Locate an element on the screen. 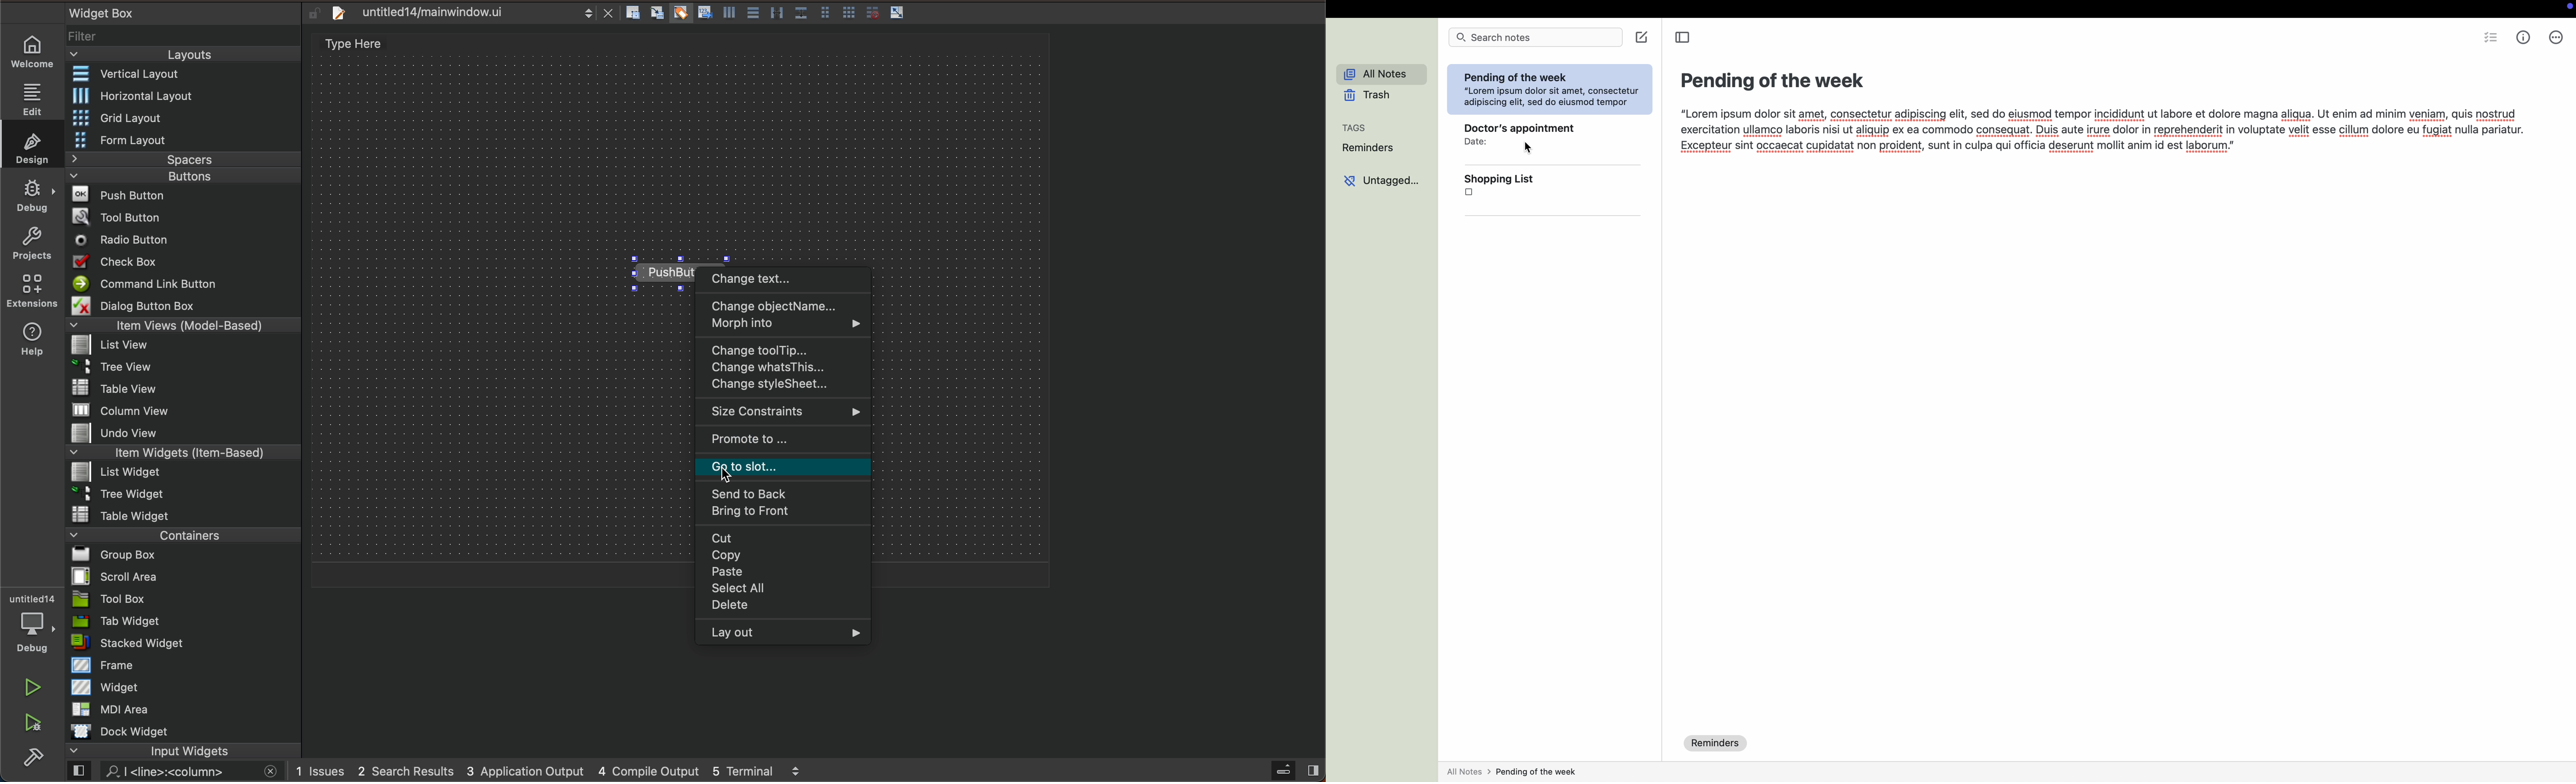 This screenshot has width=2576, height=784. frame is located at coordinates (184, 666).